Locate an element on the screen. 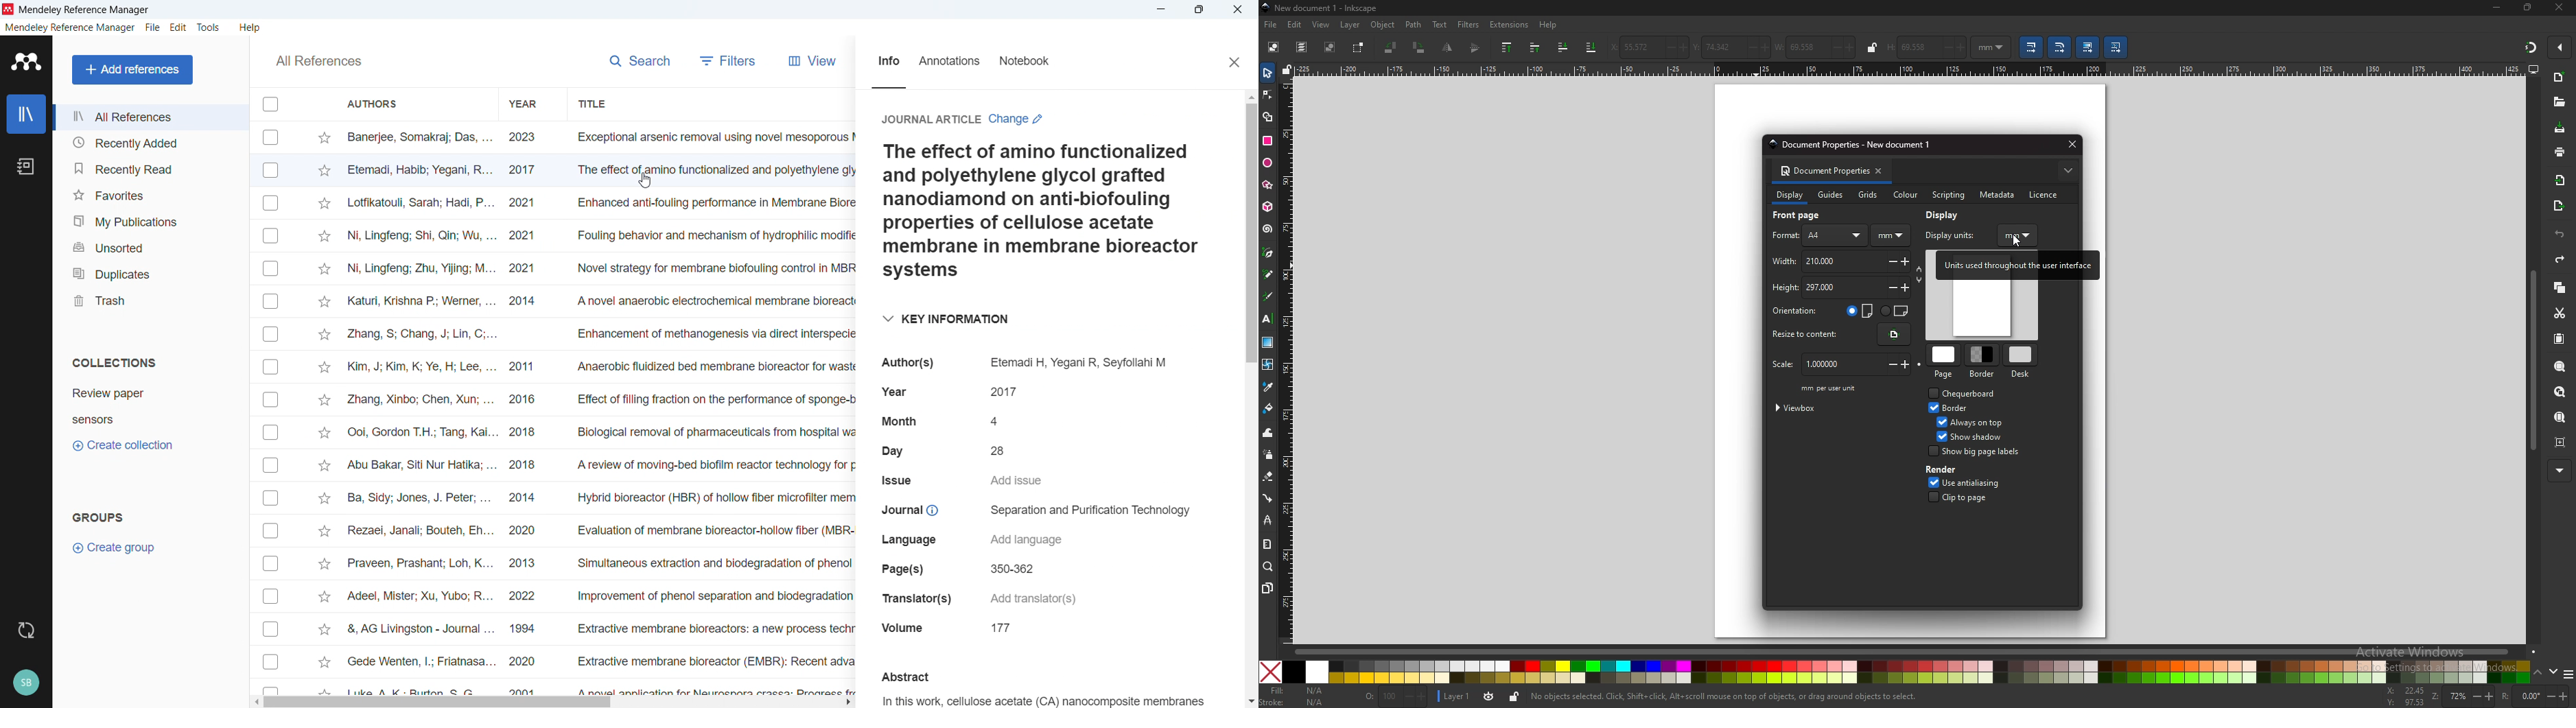  unlock is located at coordinates (1512, 698).